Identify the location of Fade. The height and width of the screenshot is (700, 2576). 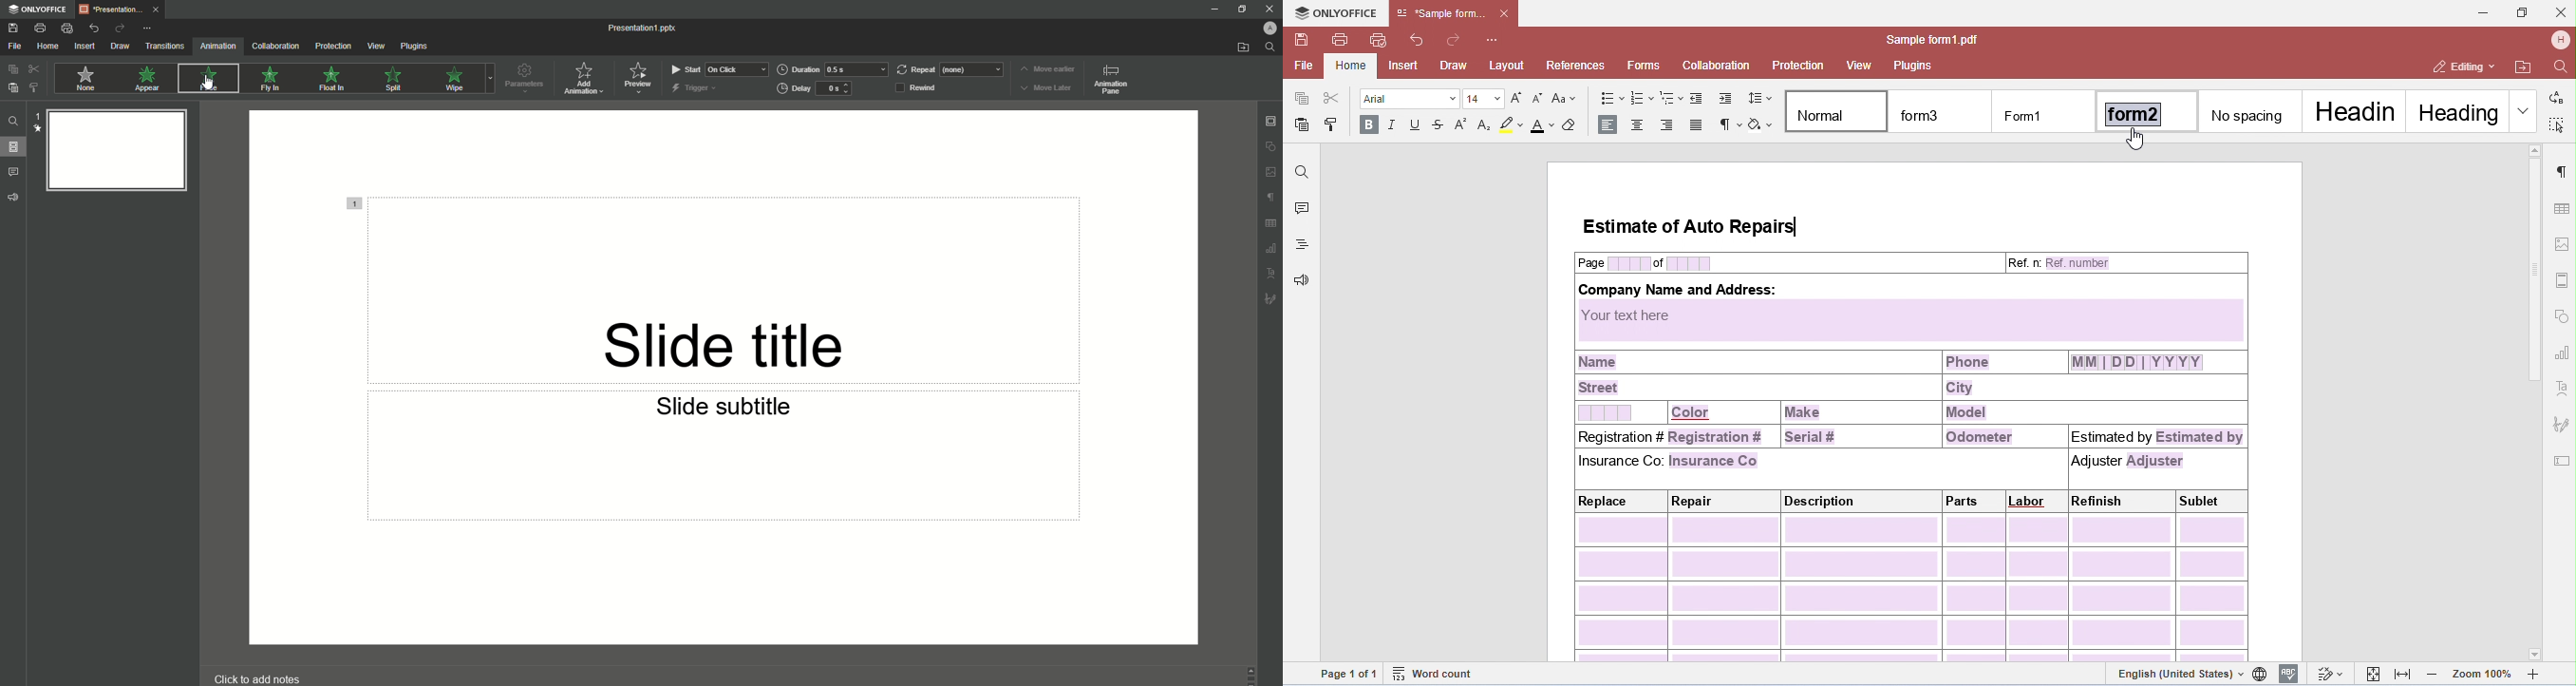
(206, 78).